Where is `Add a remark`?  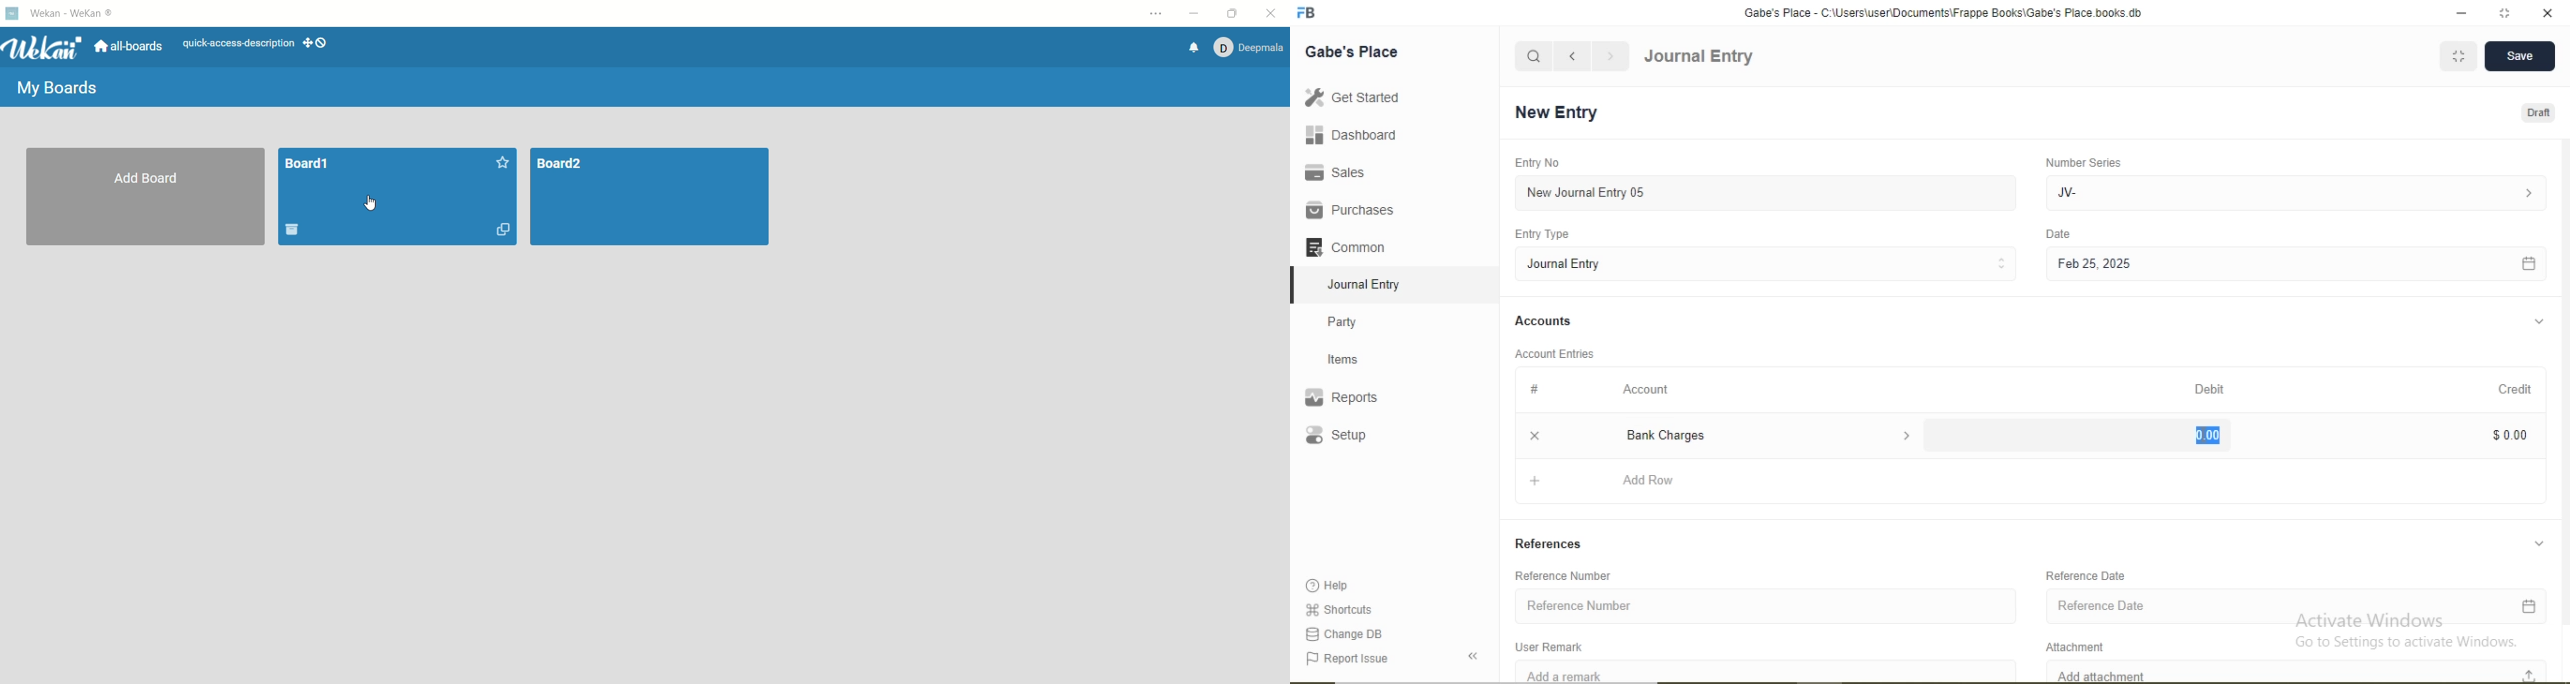 Add a remark is located at coordinates (1766, 671).